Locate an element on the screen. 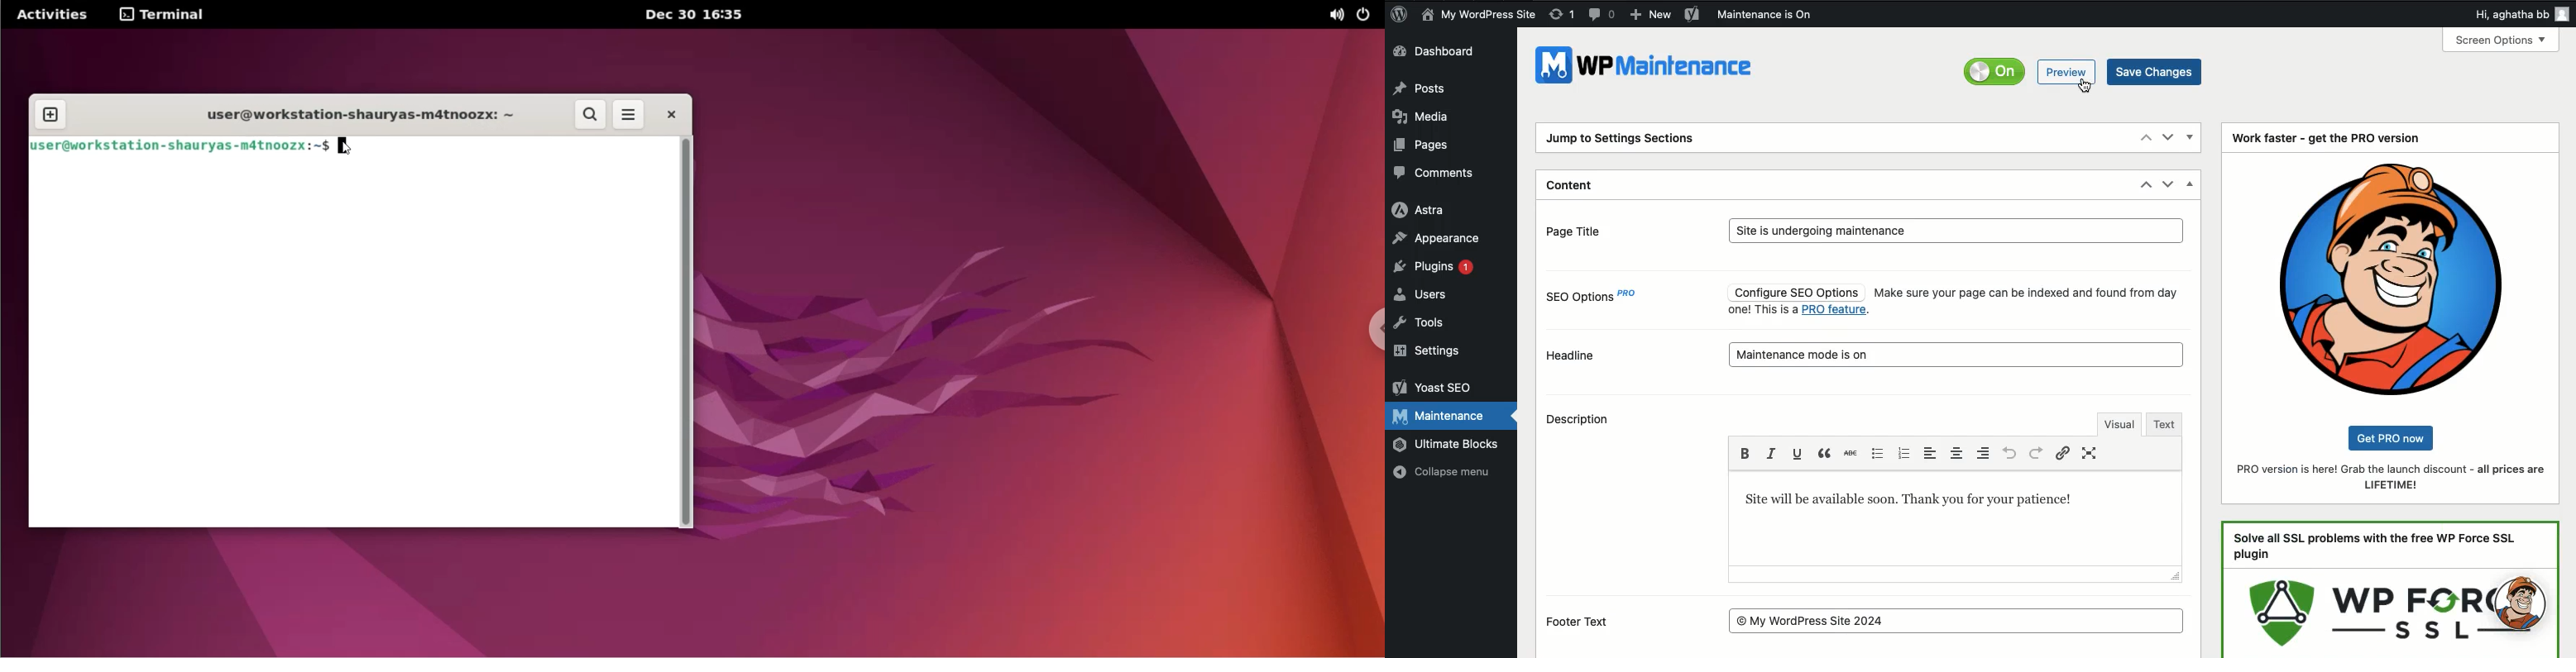 Image resolution: width=2576 pixels, height=672 pixels. Revision is located at coordinates (1562, 15).